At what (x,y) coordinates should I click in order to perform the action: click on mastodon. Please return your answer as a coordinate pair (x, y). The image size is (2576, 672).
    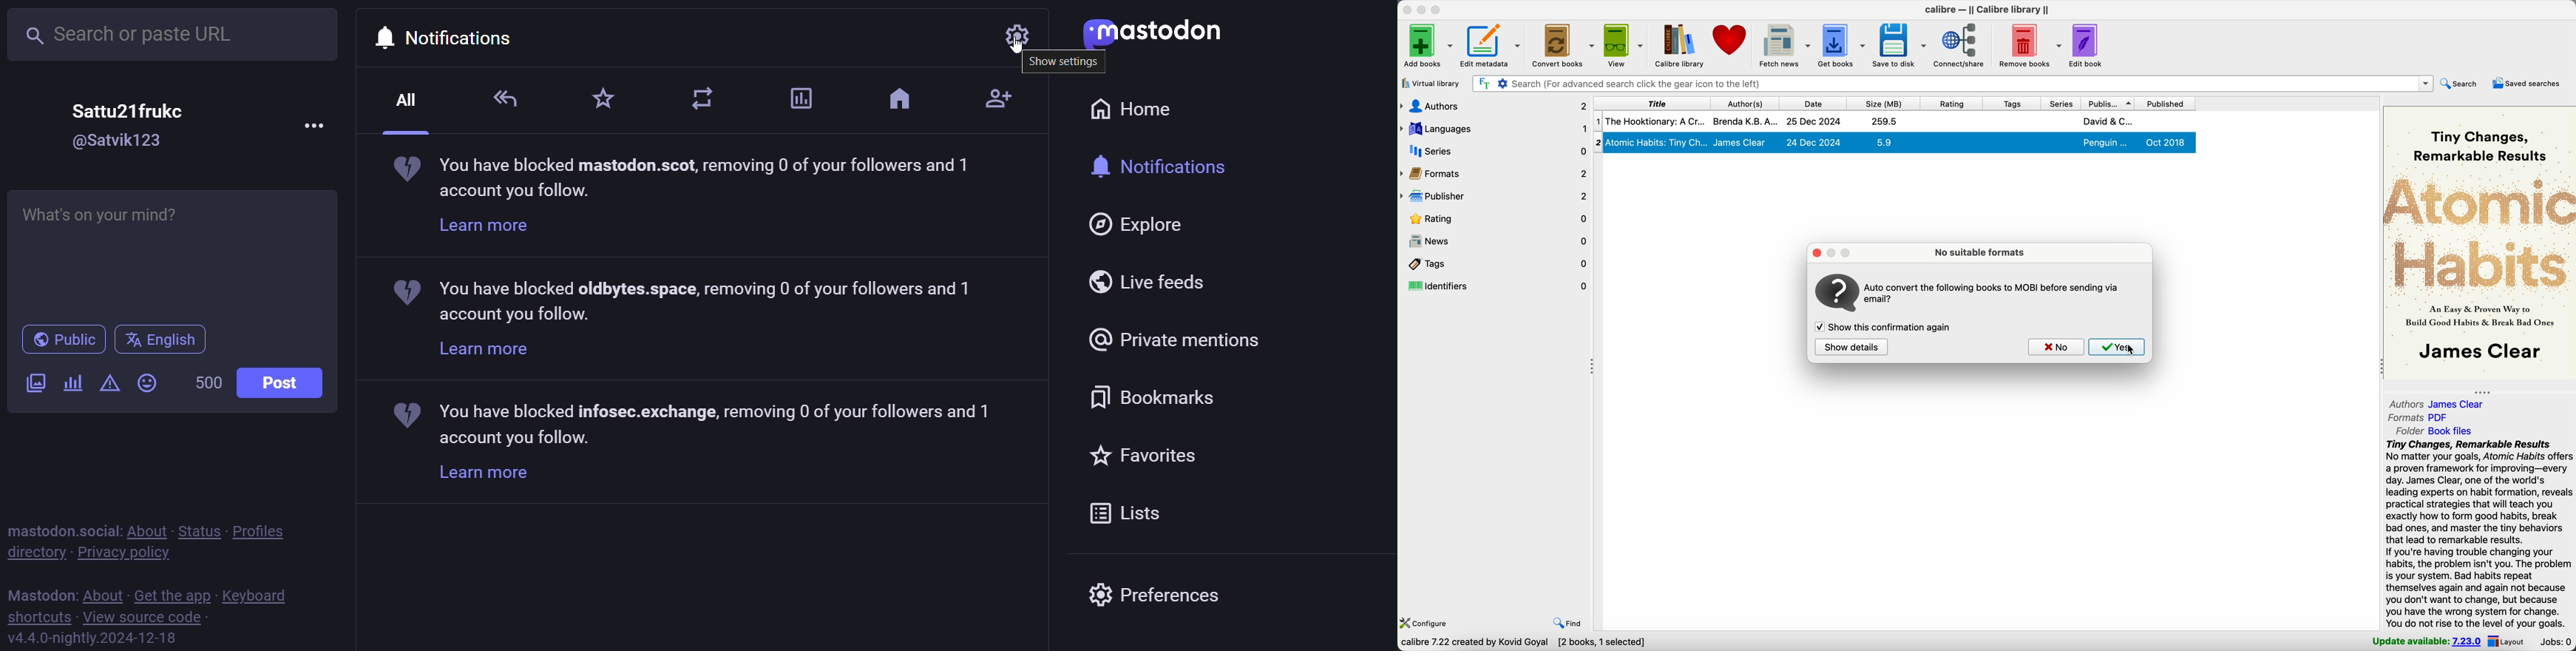
    Looking at the image, I should click on (1151, 34).